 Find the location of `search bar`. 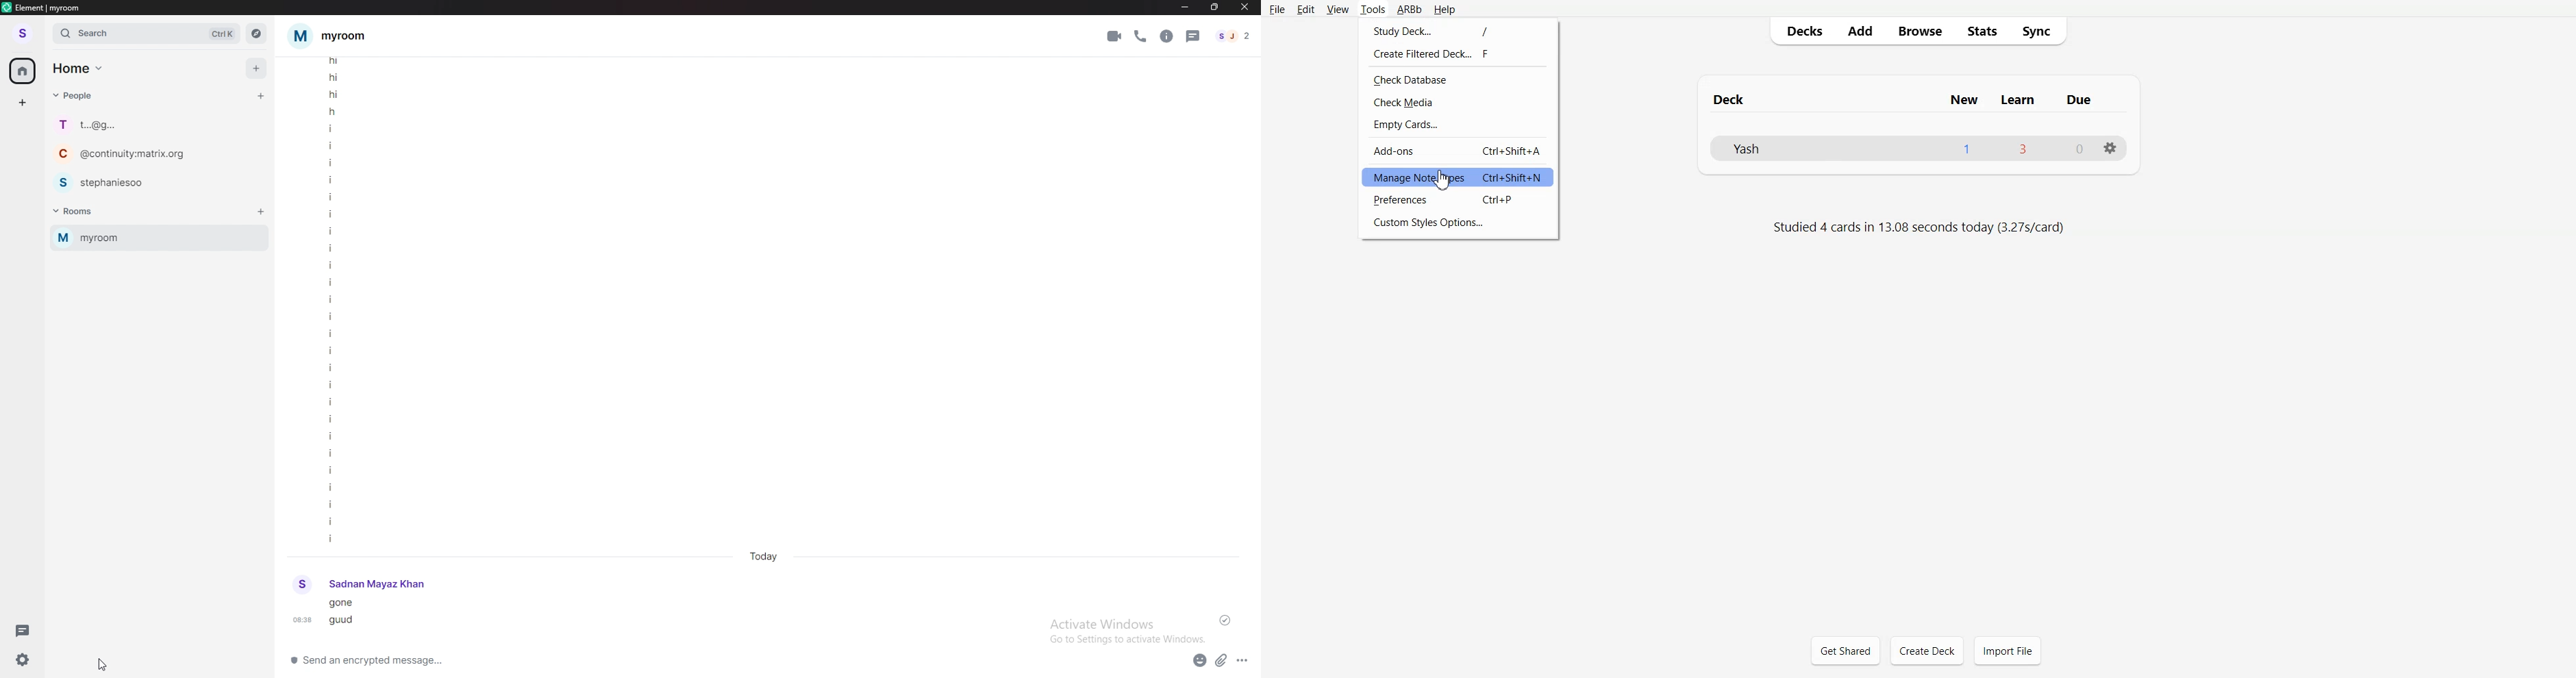

search bar is located at coordinates (147, 34).